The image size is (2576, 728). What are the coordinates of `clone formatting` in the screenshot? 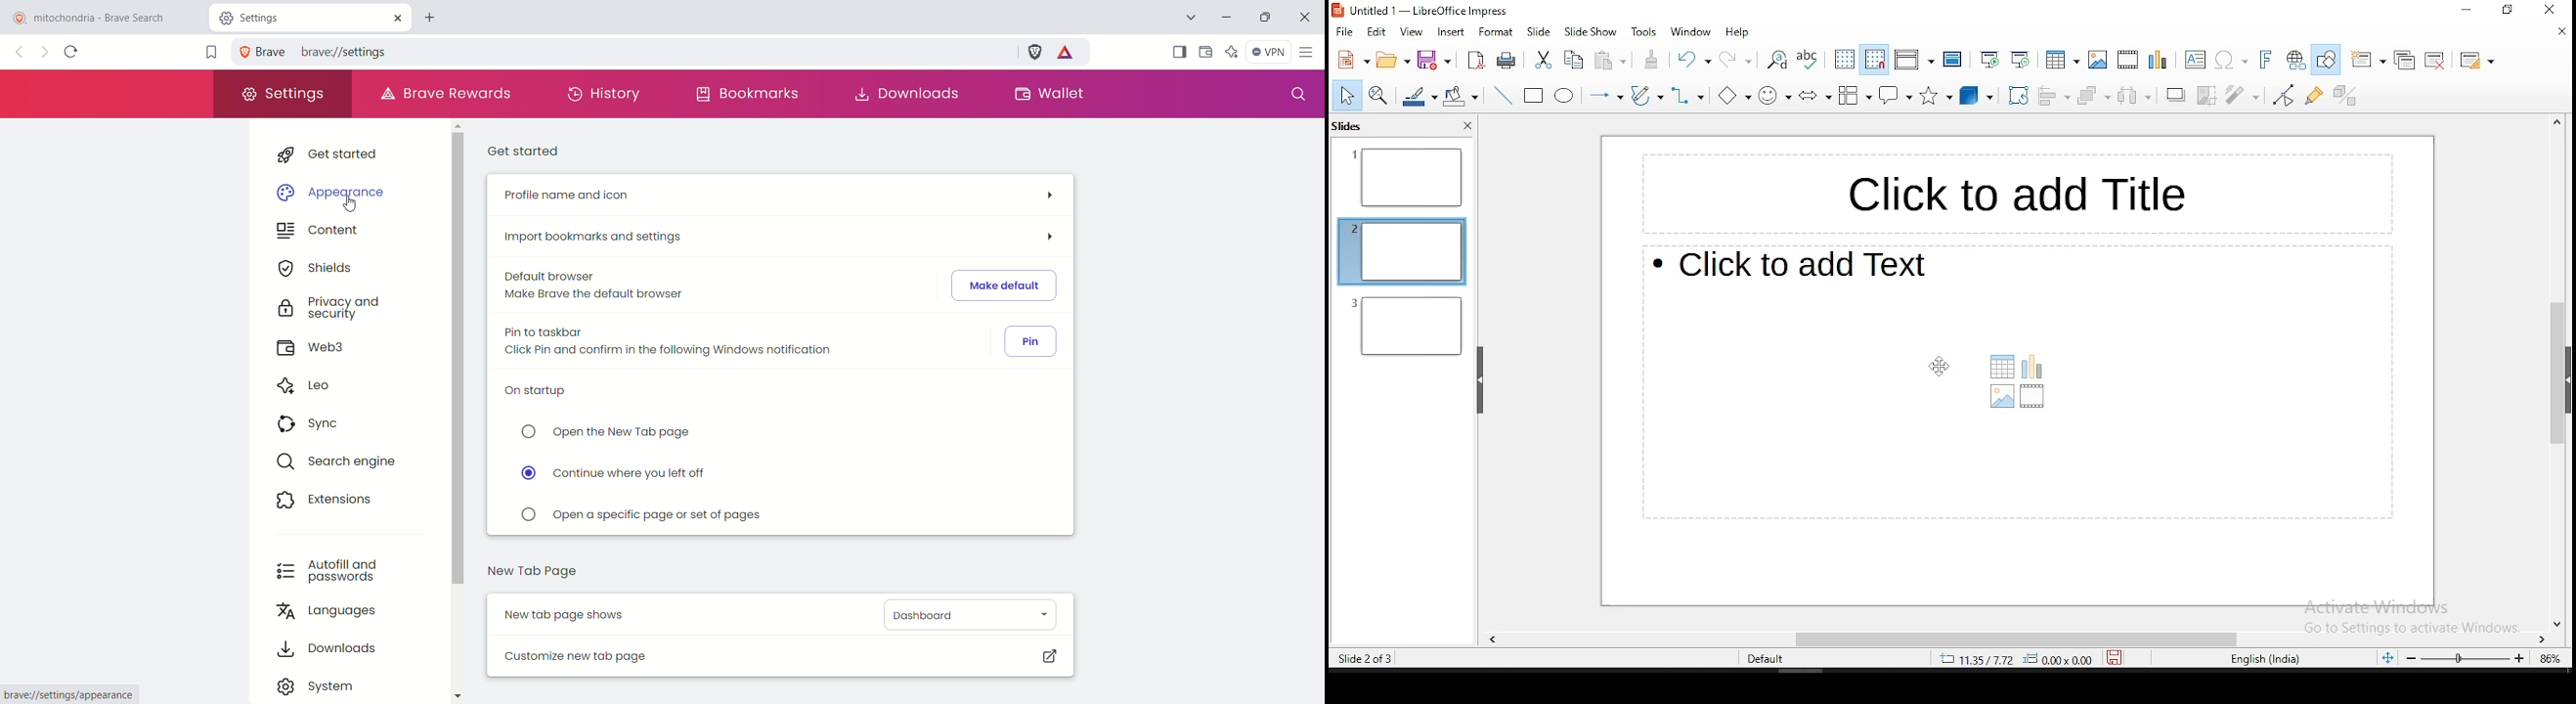 It's located at (1652, 59).